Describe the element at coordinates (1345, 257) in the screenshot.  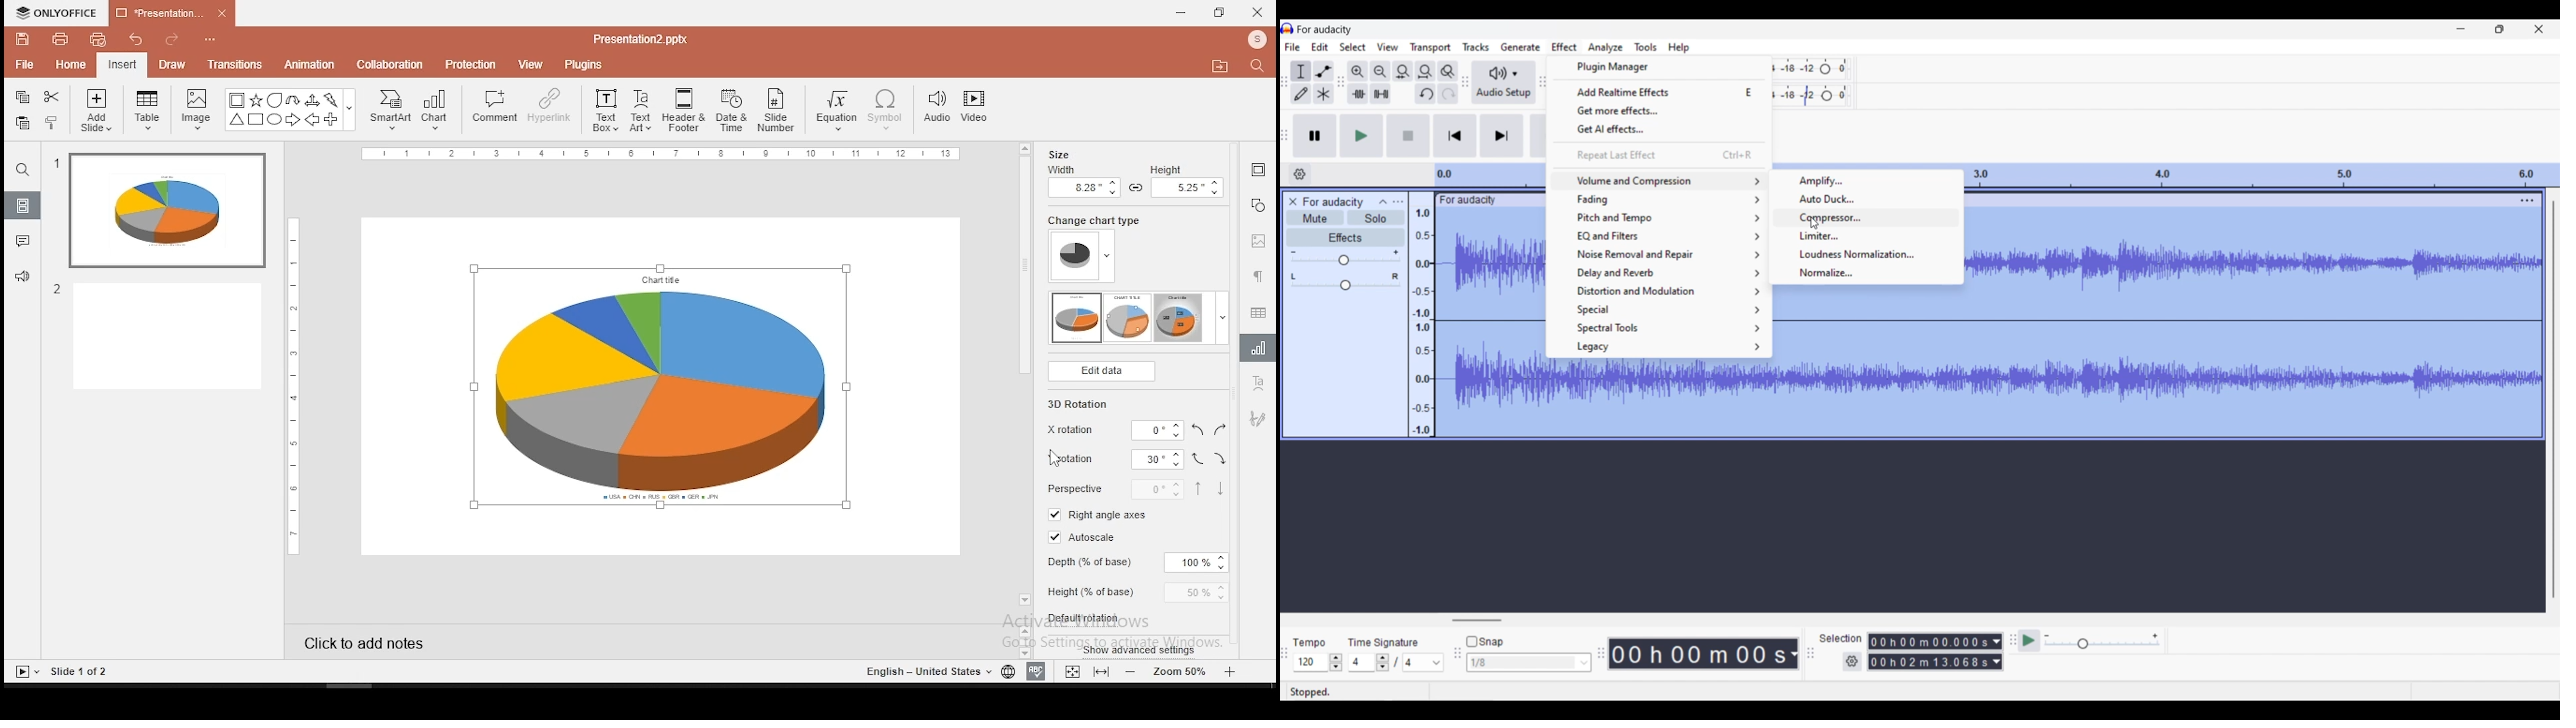
I see `Volume slide` at that location.